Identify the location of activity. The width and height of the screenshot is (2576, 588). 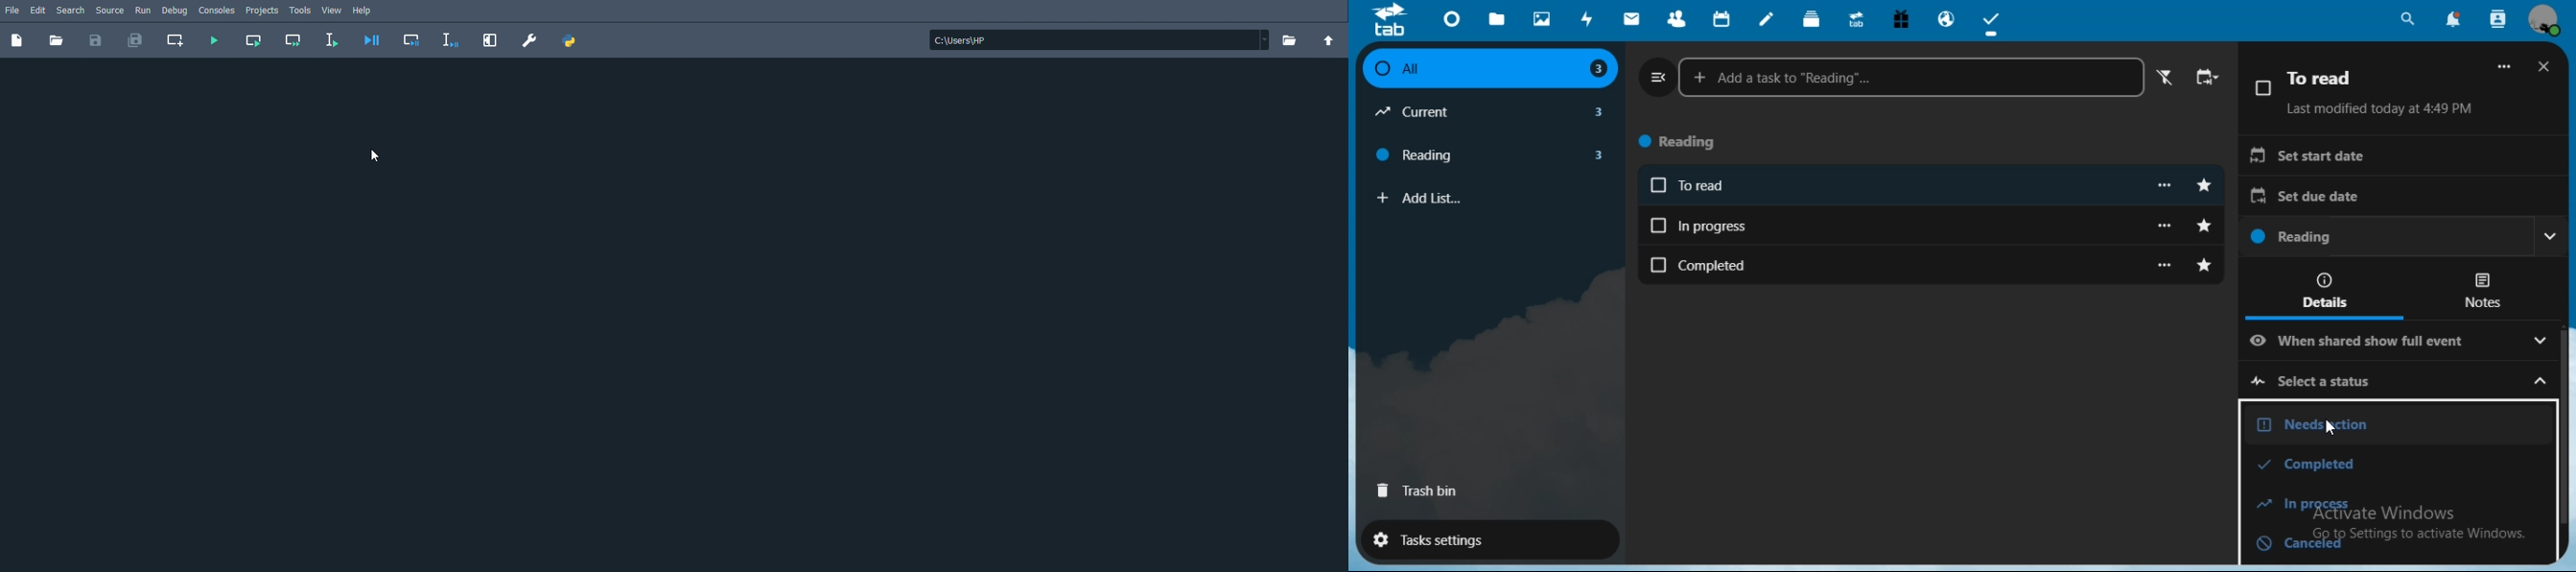
(1584, 20).